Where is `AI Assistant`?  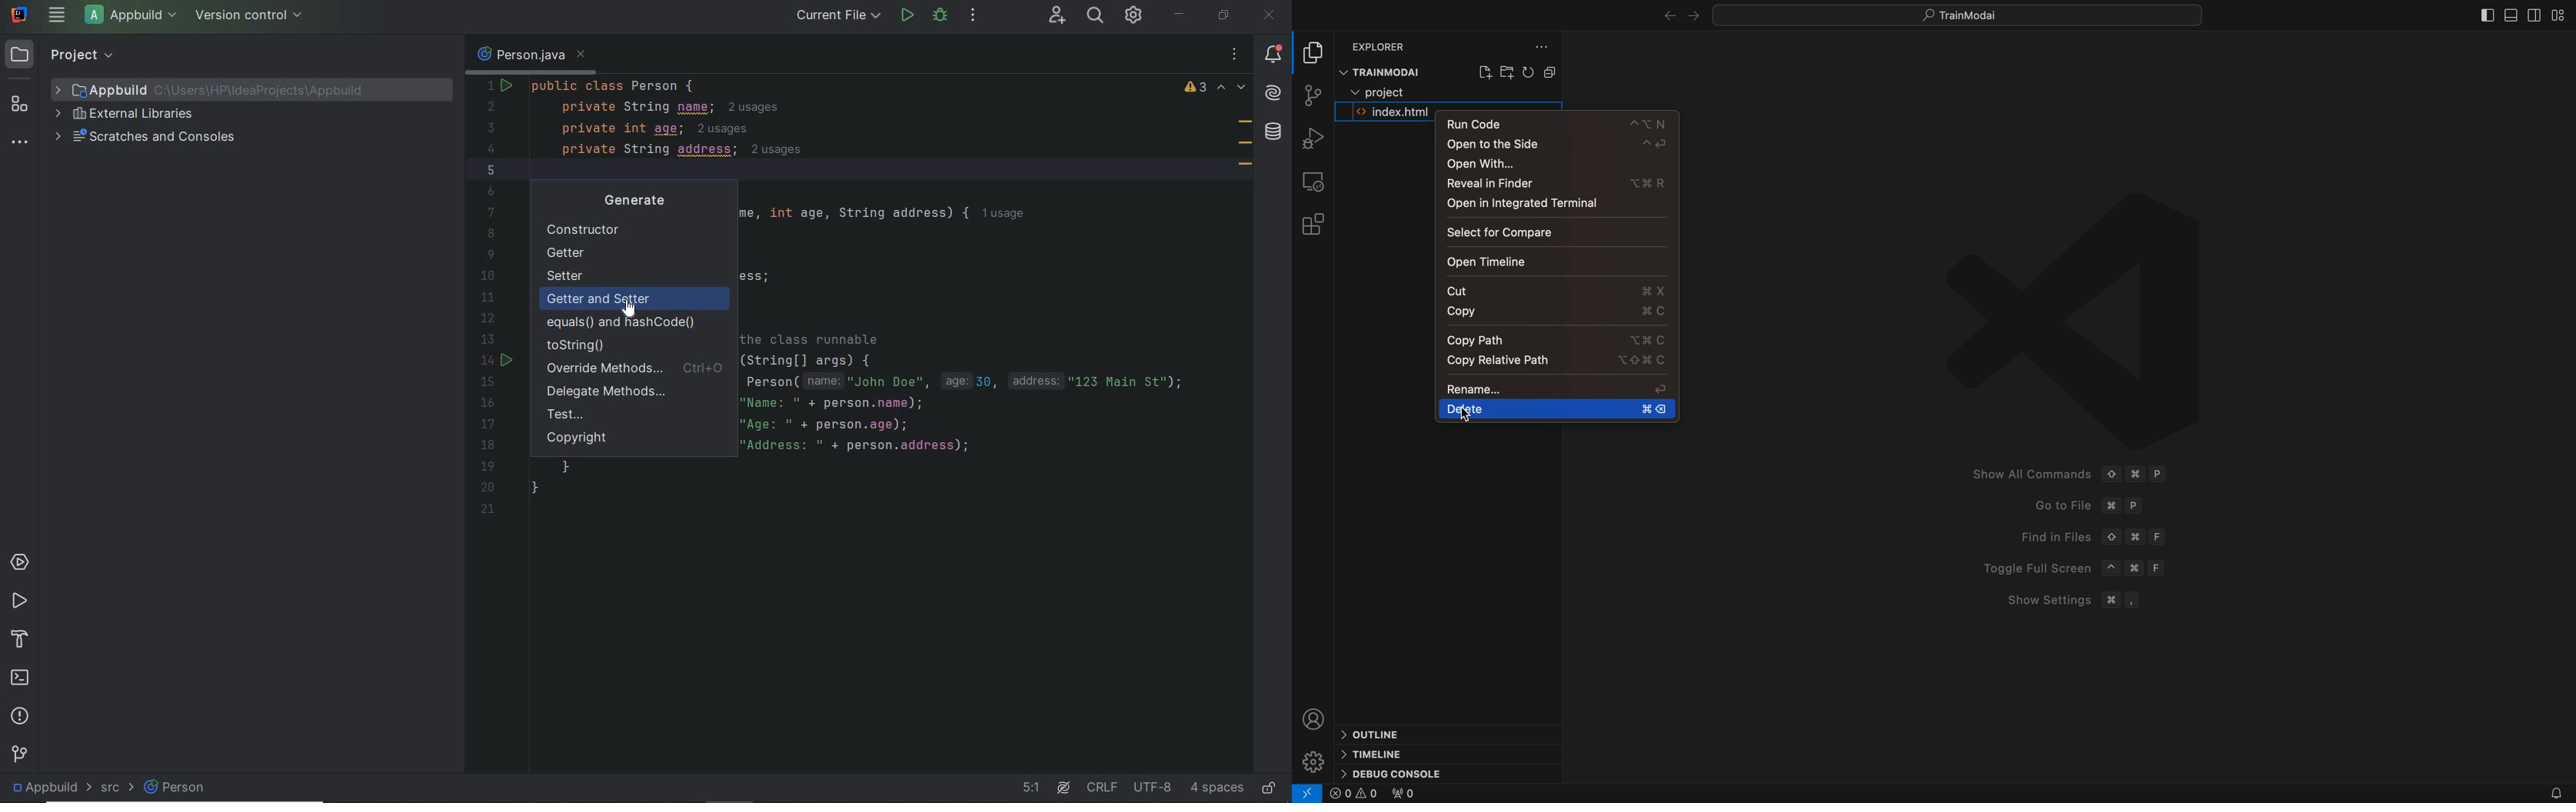 AI Assistant is located at coordinates (1063, 788).